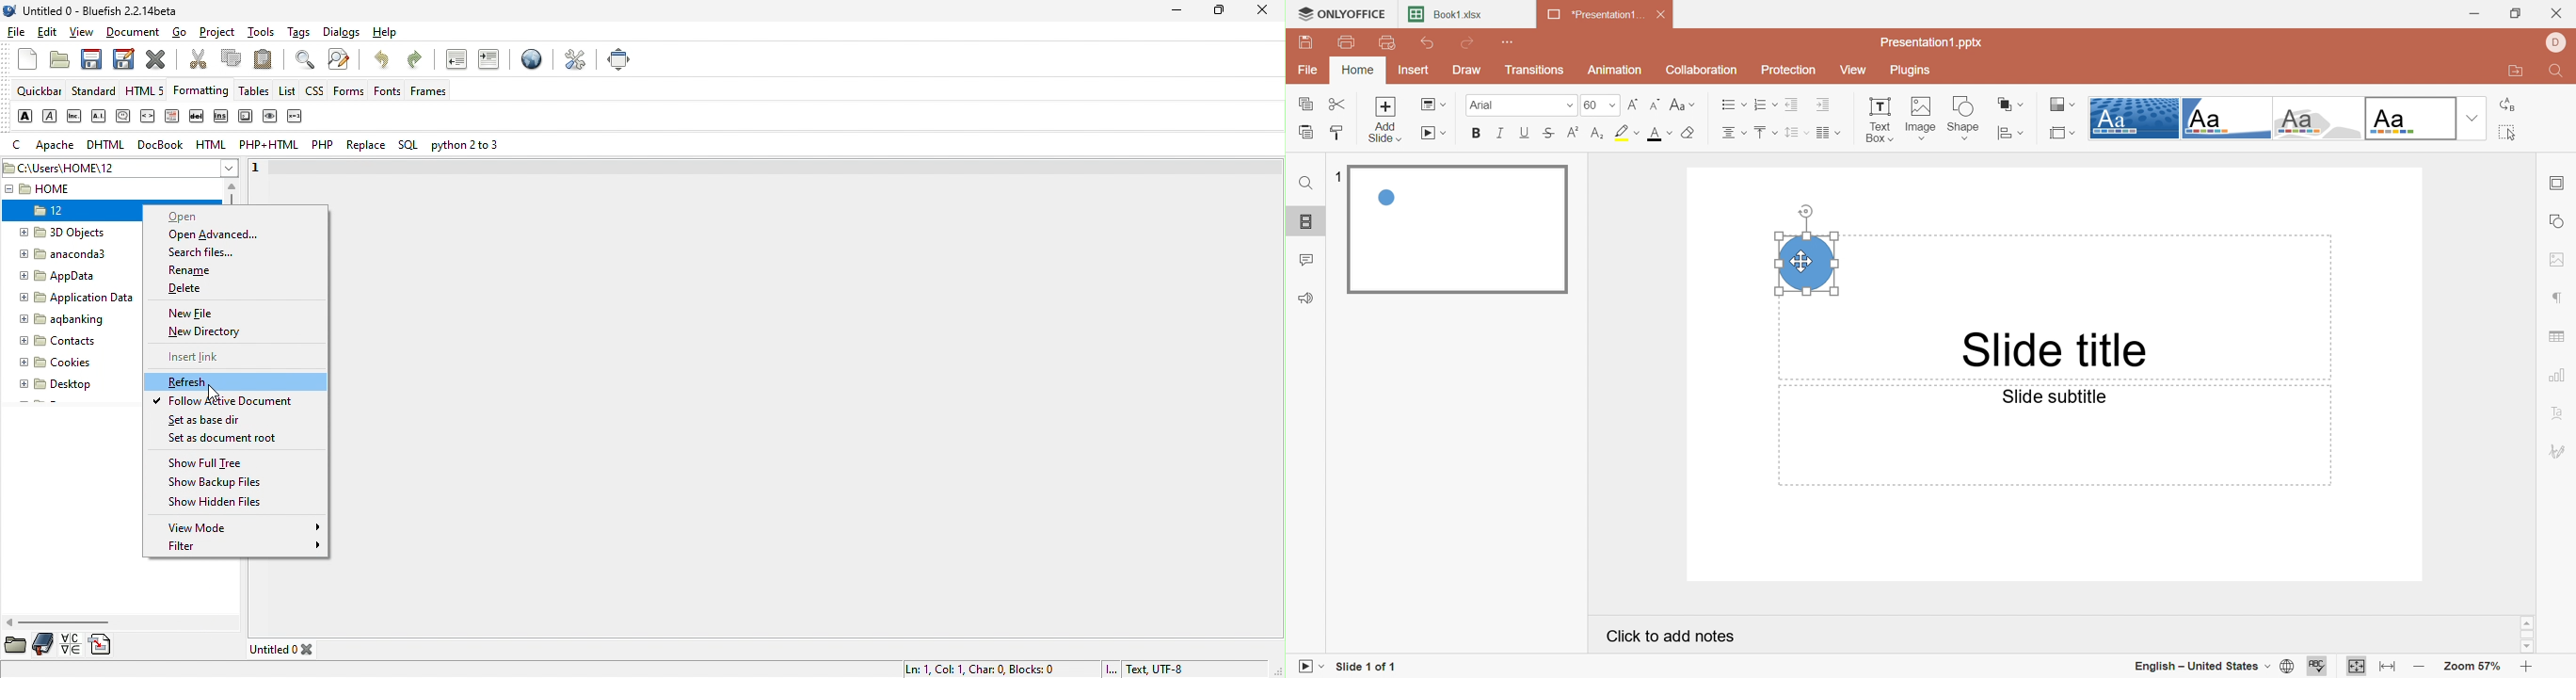 This screenshot has width=2576, height=700. I want to click on c\users\home\12, so click(120, 167).